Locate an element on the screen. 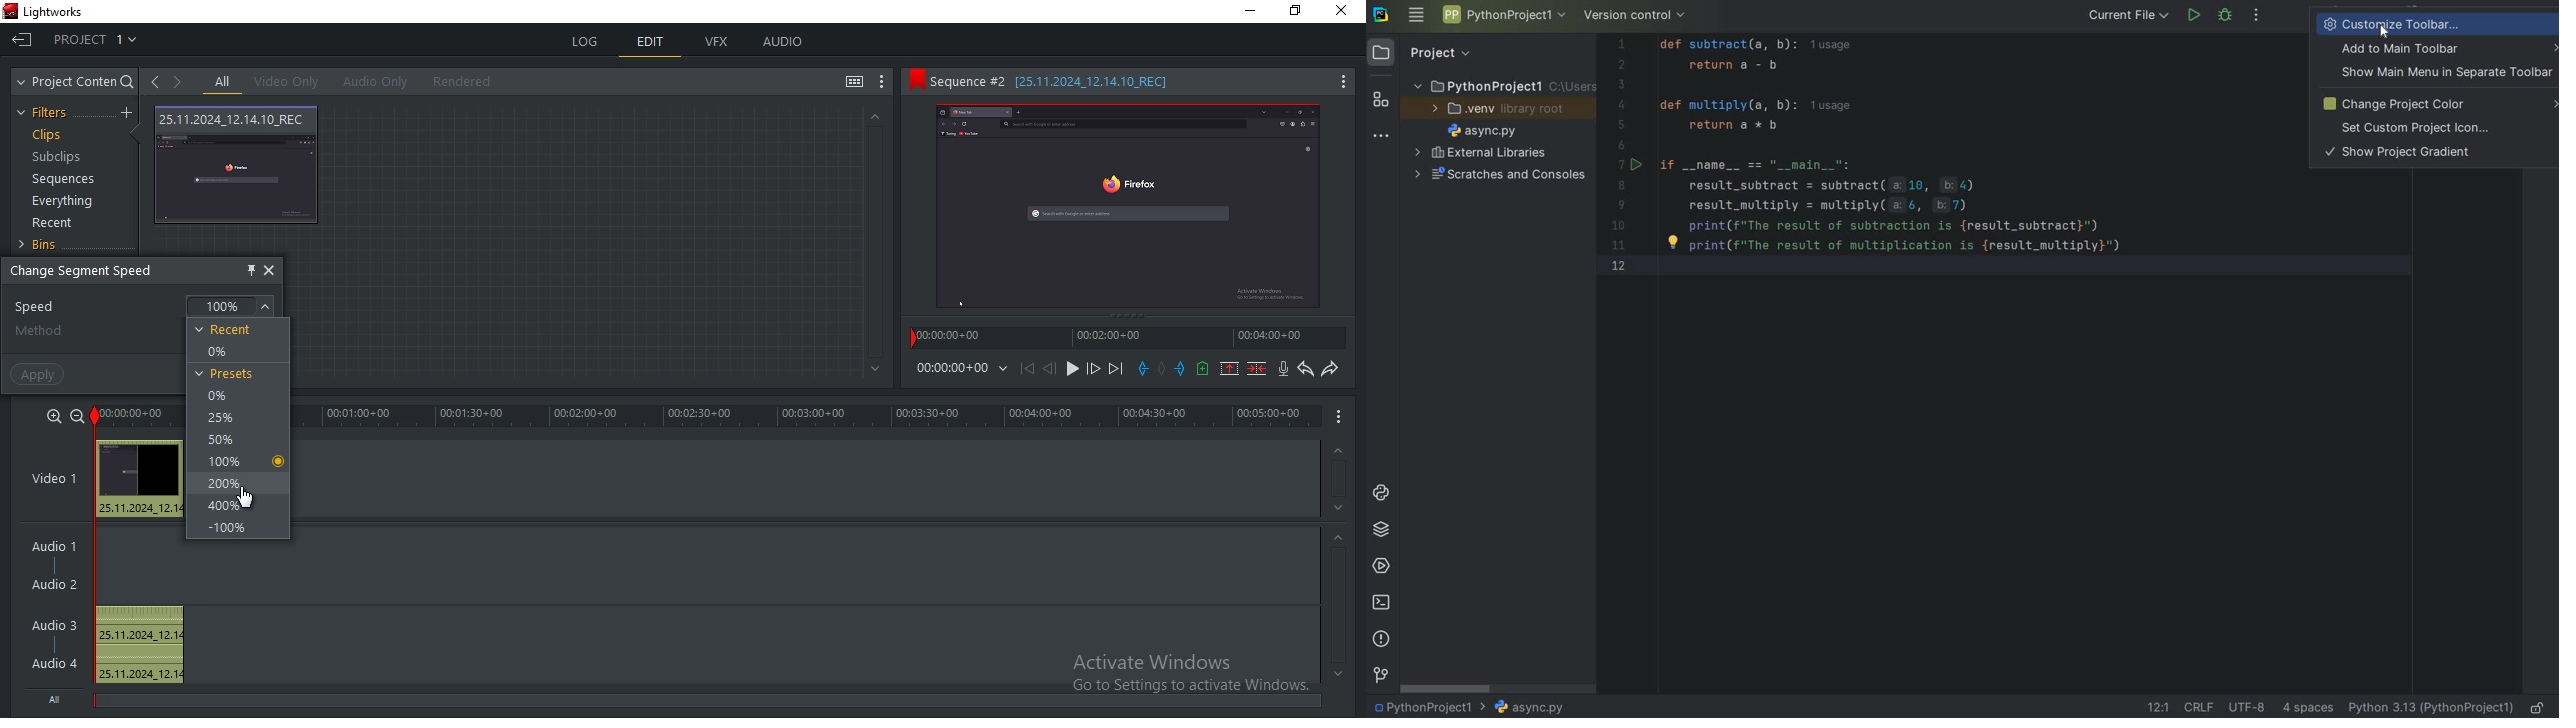 This screenshot has height=728, width=2576. vfx is located at coordinates (721, 43).